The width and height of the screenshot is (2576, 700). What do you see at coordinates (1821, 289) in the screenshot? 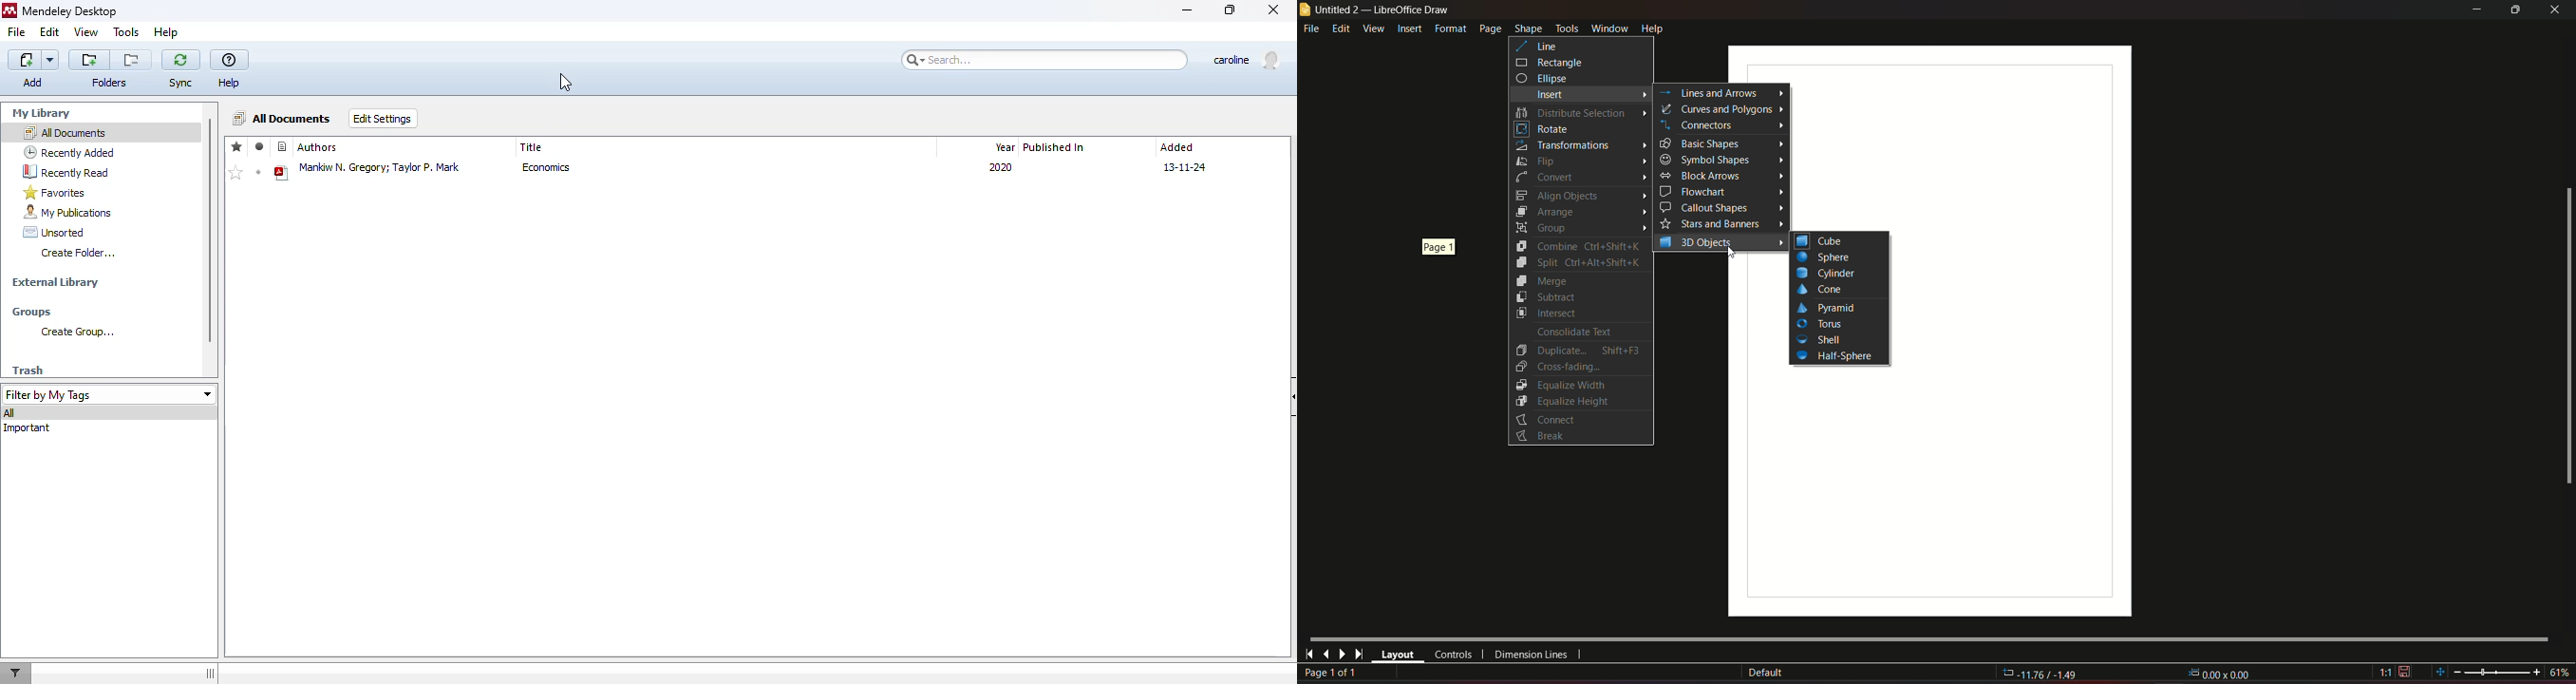
I see `Cone` at bounding box center [1821, 289].